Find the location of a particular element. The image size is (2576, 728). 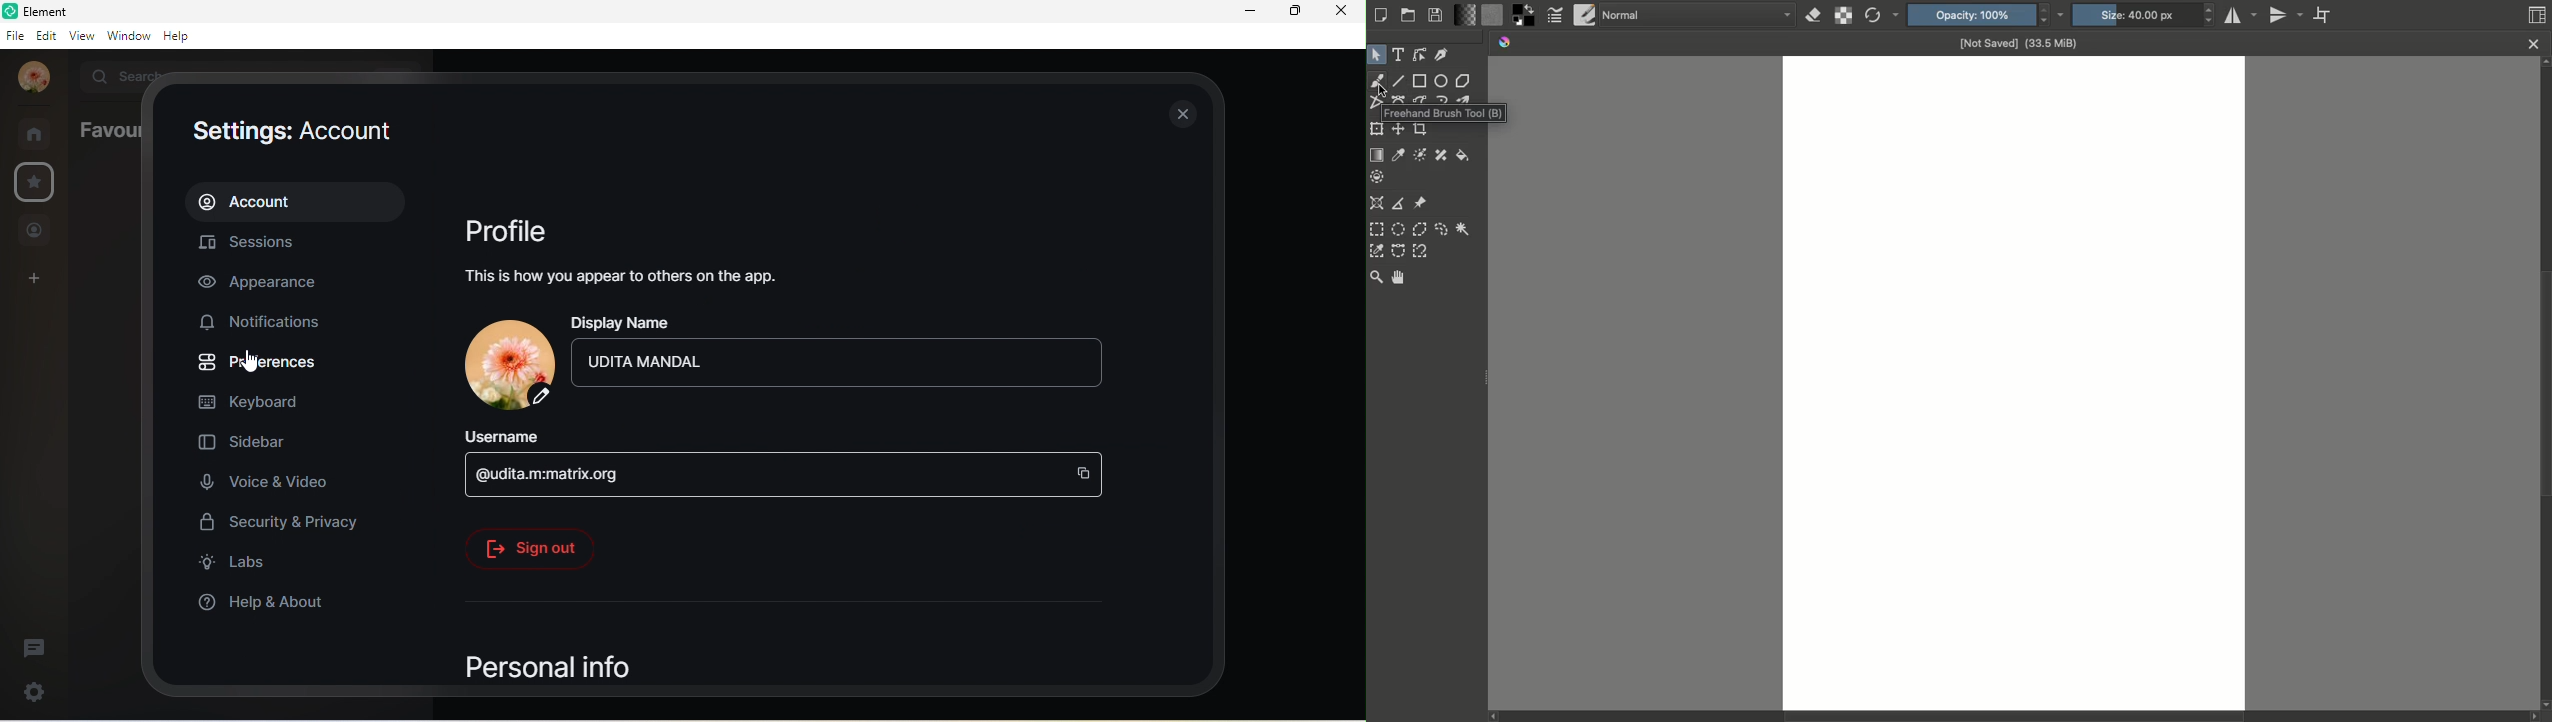

appearance is located at coordinates (268, 284).